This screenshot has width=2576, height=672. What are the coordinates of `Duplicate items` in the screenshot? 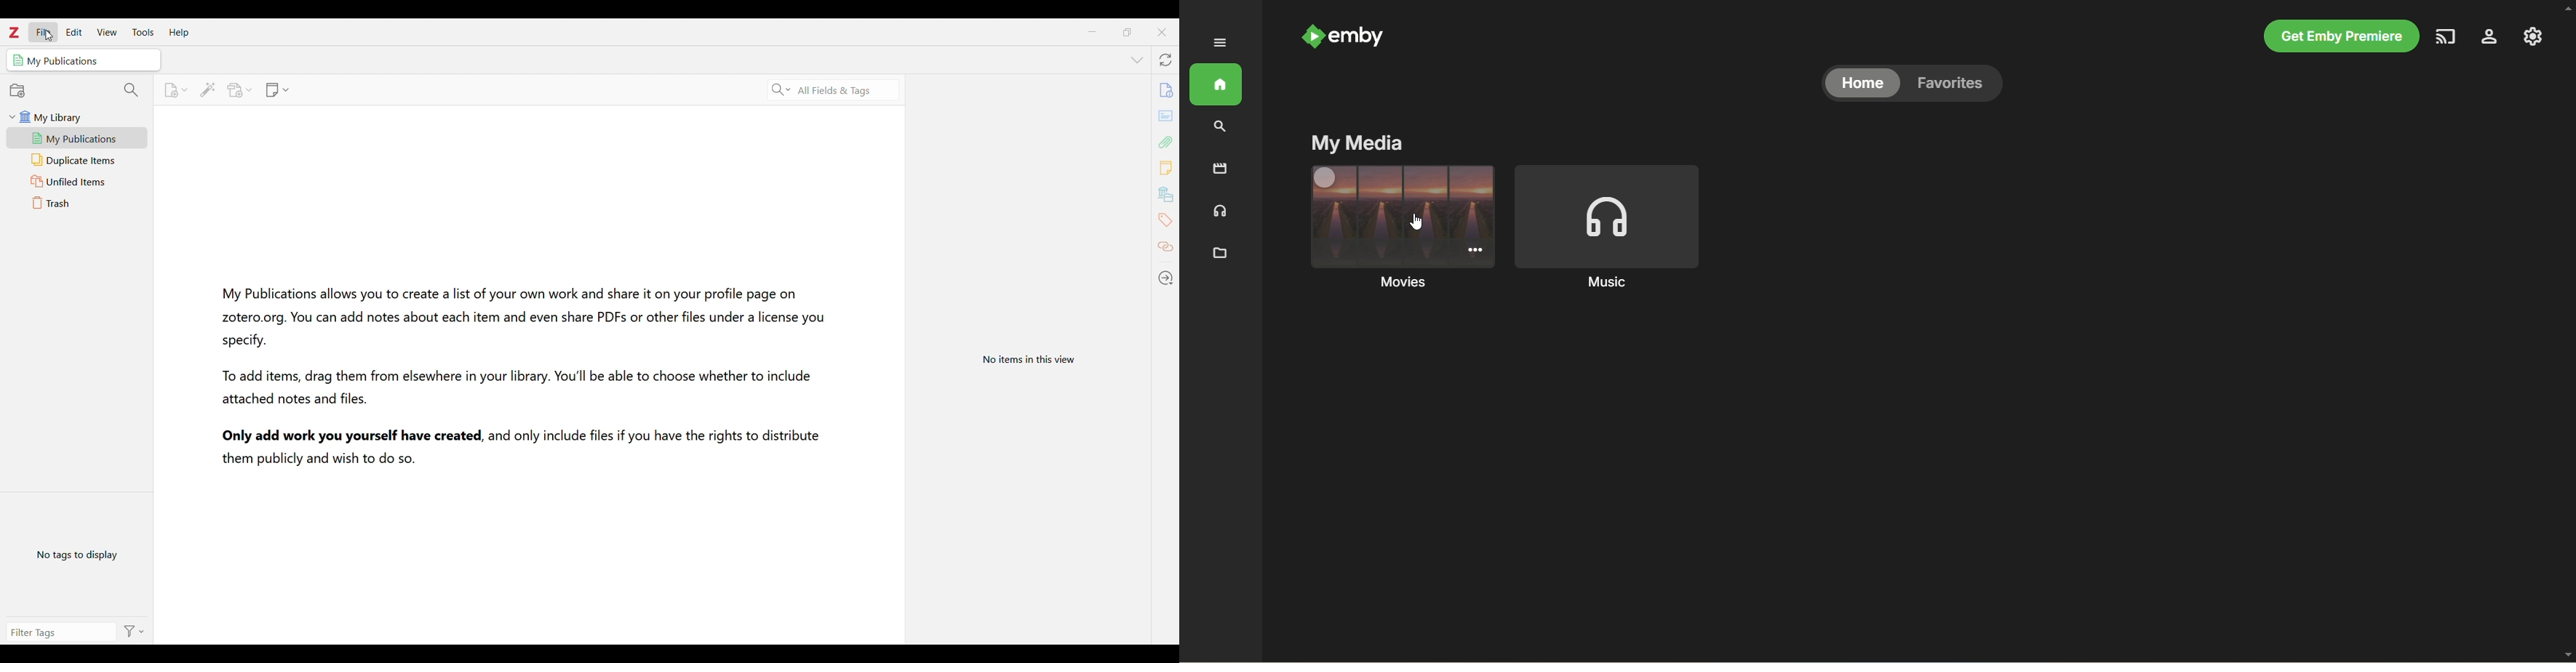 It's located at (78, 160).